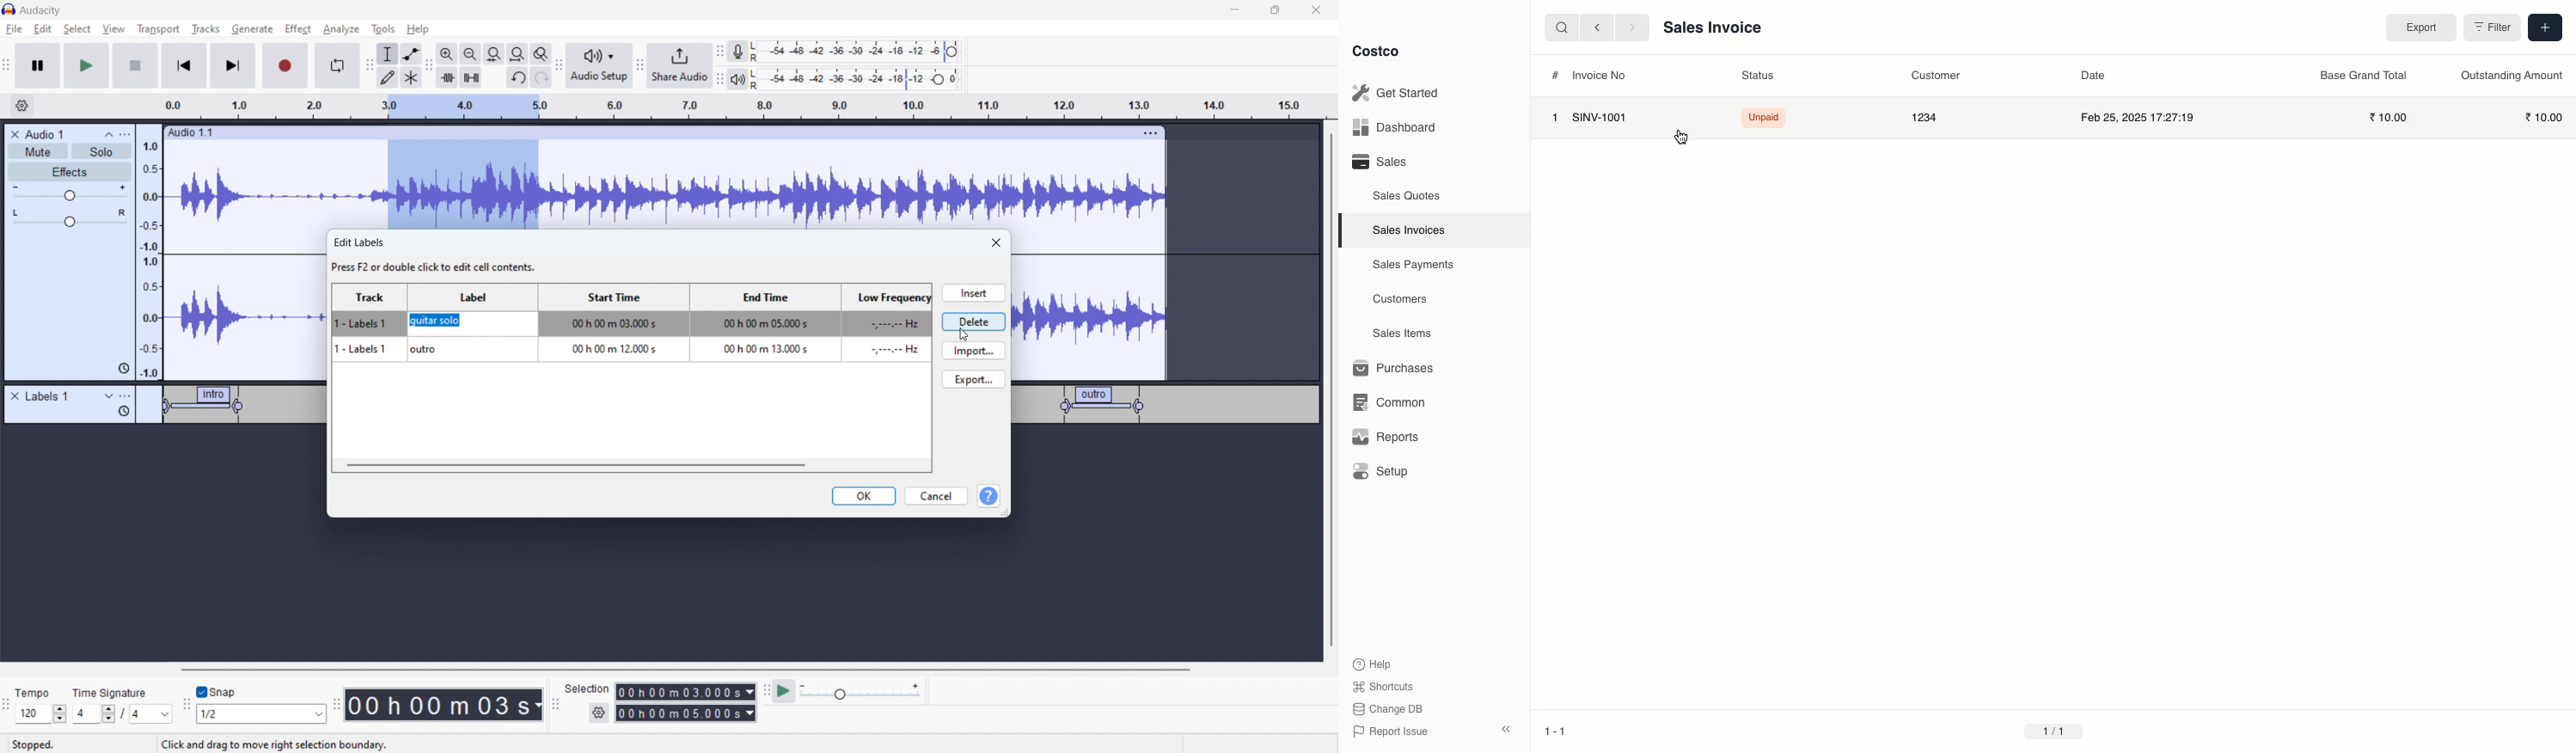  What do you see at coordinates (2417, 27) in the screenshot?
I see `Export` at bounding box center [2417, 27].